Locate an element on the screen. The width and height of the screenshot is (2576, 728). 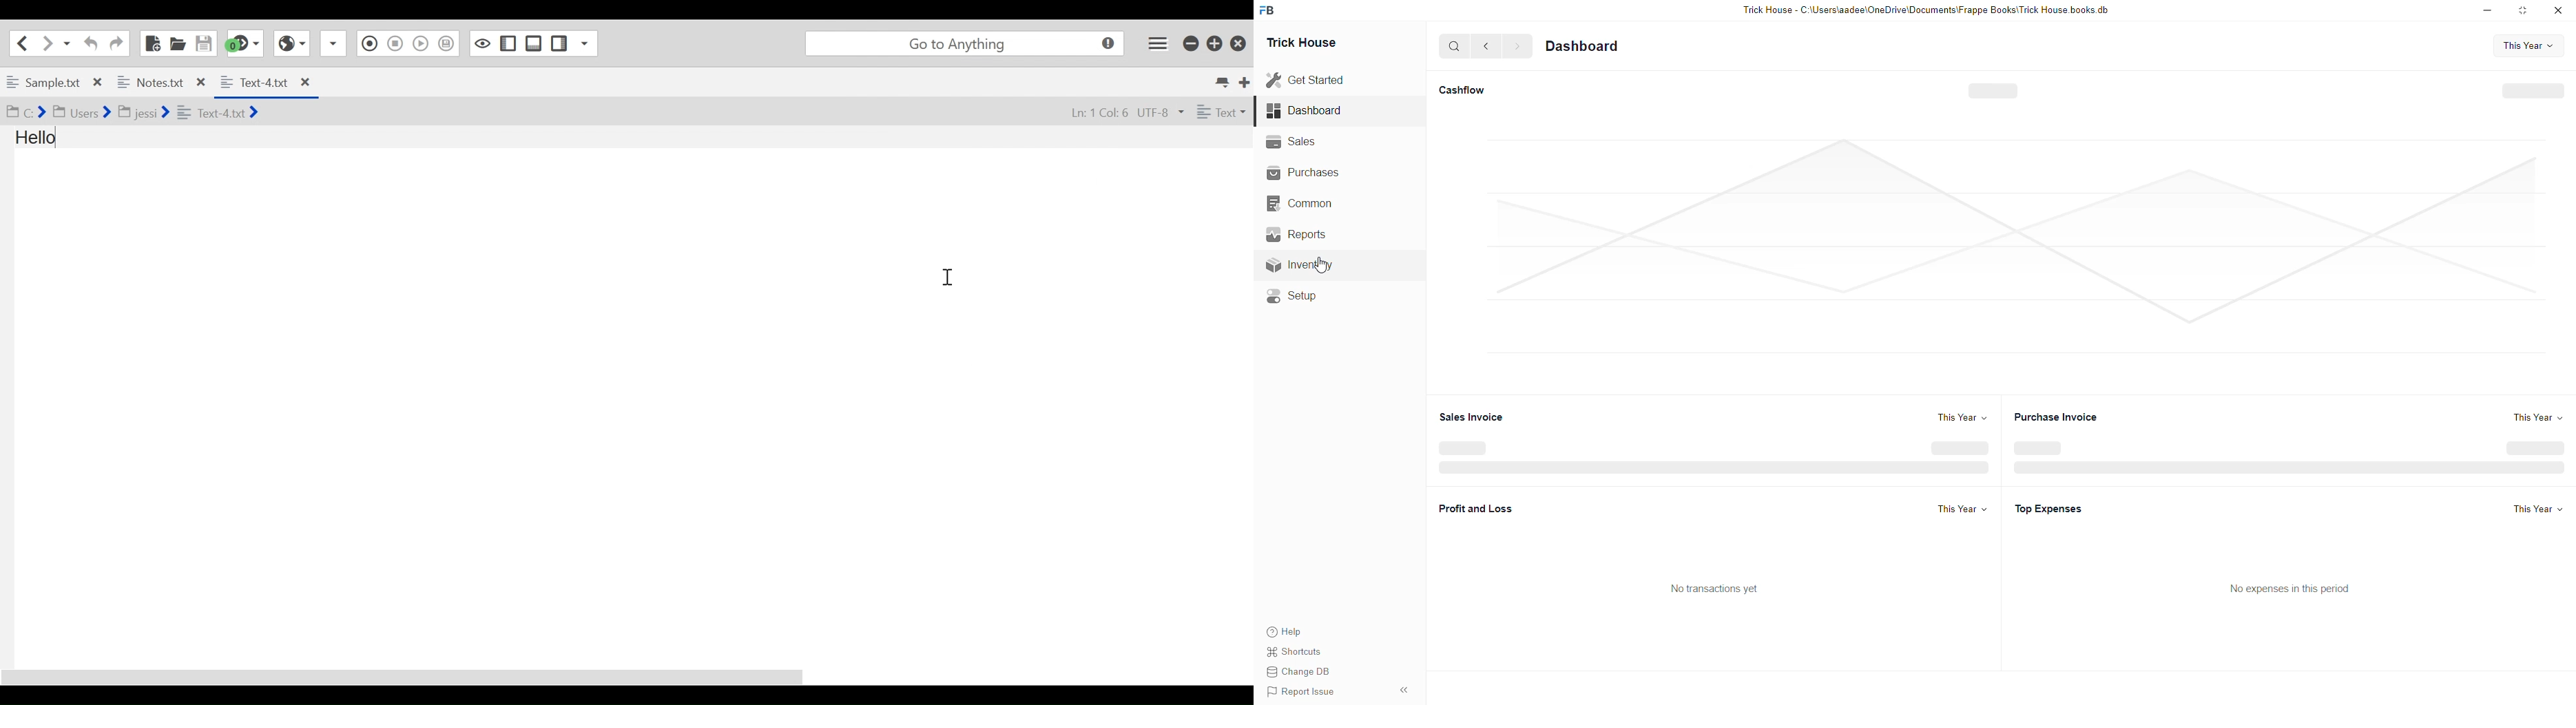
This year is located at coordinates (2537, 421).